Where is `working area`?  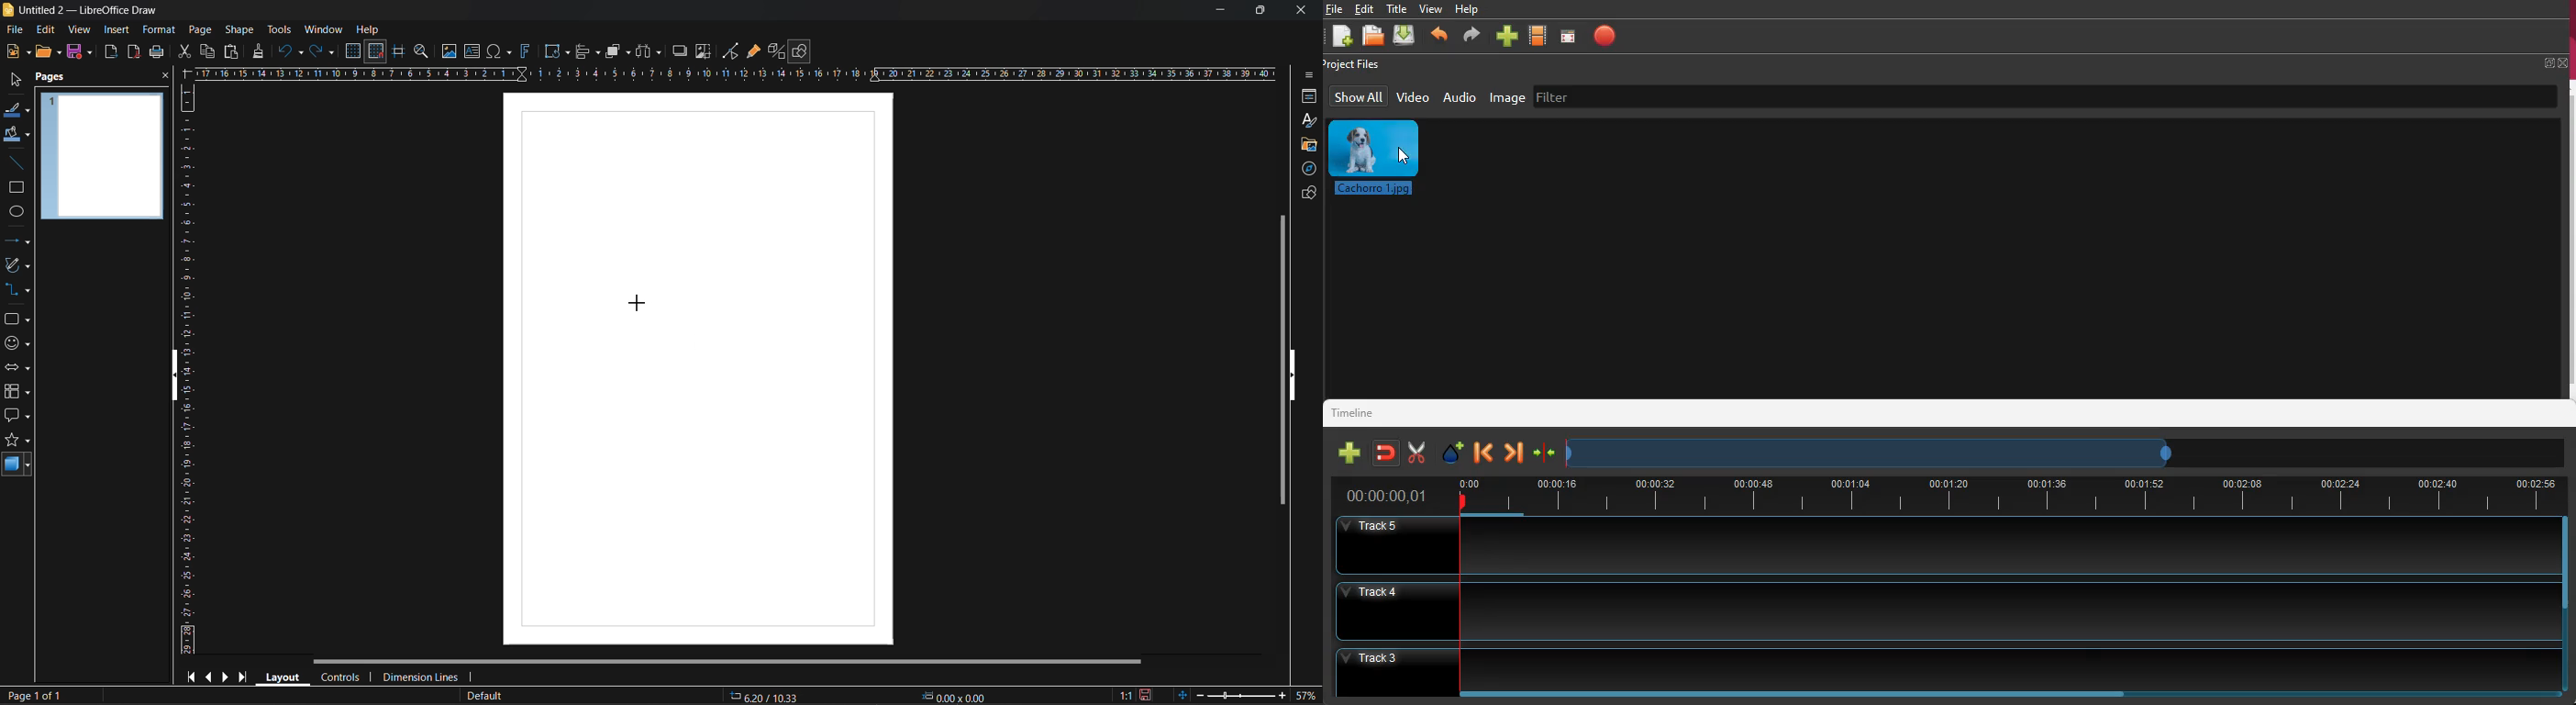
working area is located at coordinates (698, 367).